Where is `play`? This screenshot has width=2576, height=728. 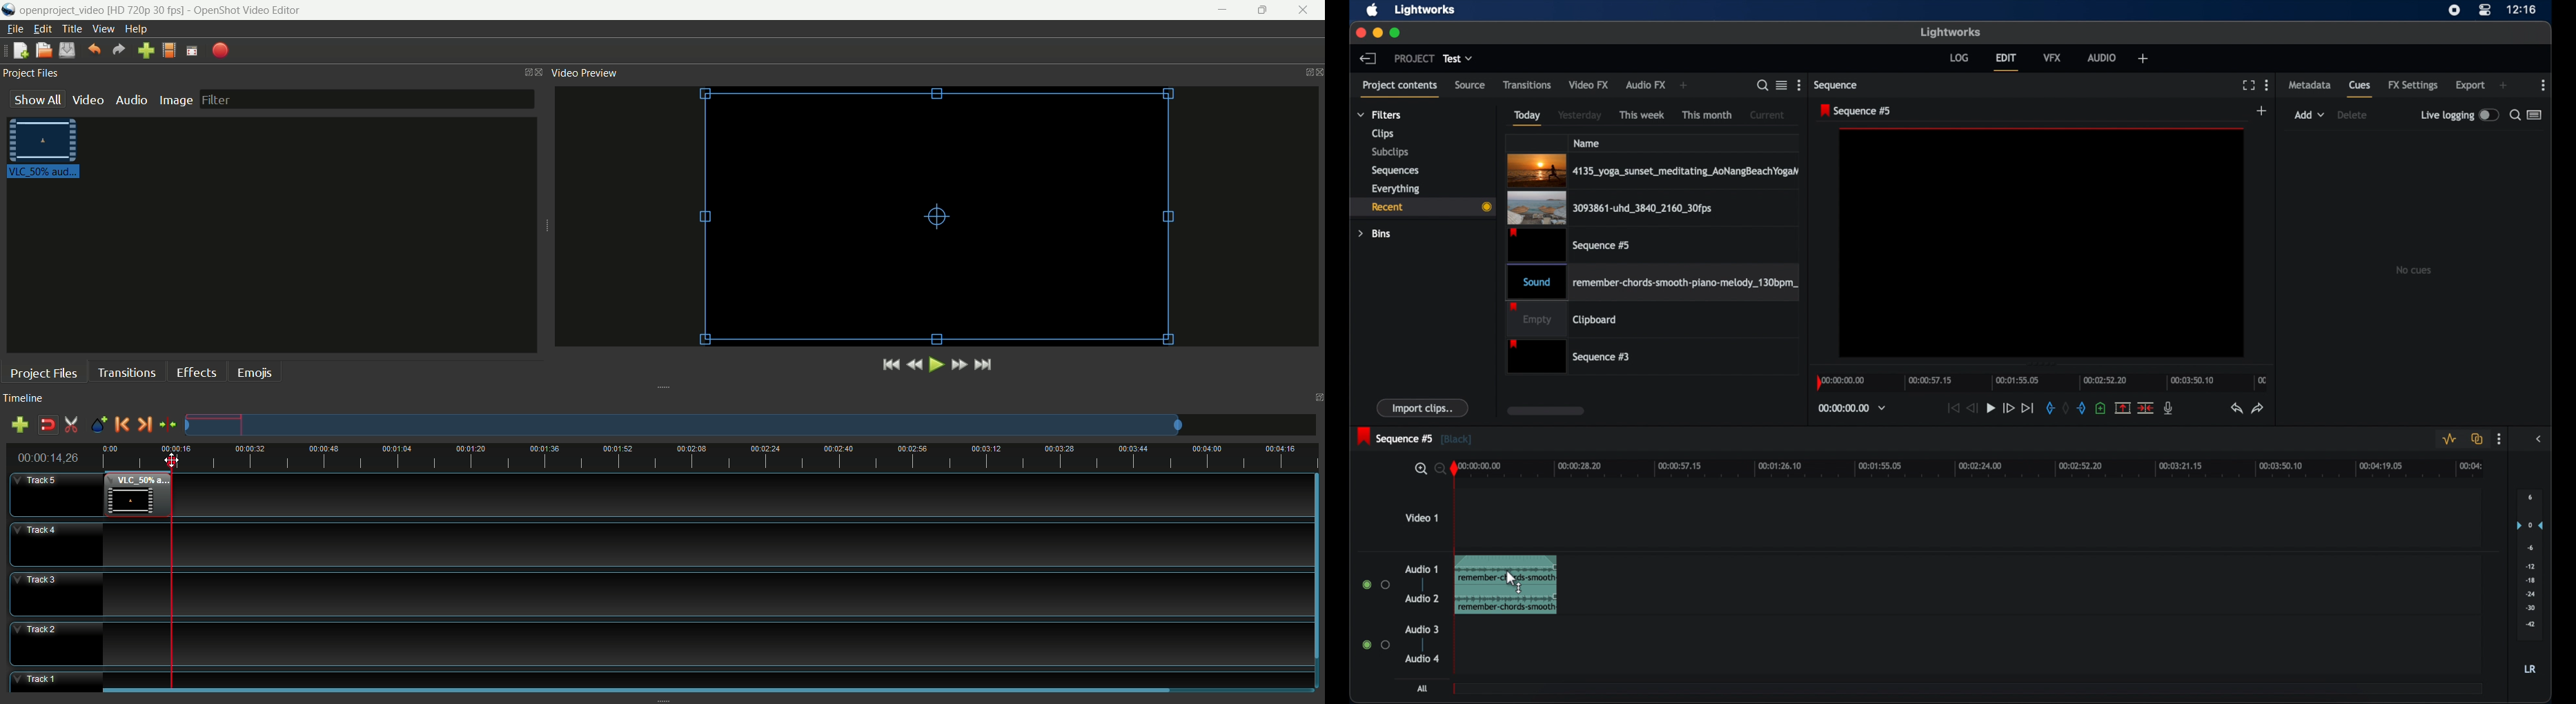
play is located at coordinates (934, 364).